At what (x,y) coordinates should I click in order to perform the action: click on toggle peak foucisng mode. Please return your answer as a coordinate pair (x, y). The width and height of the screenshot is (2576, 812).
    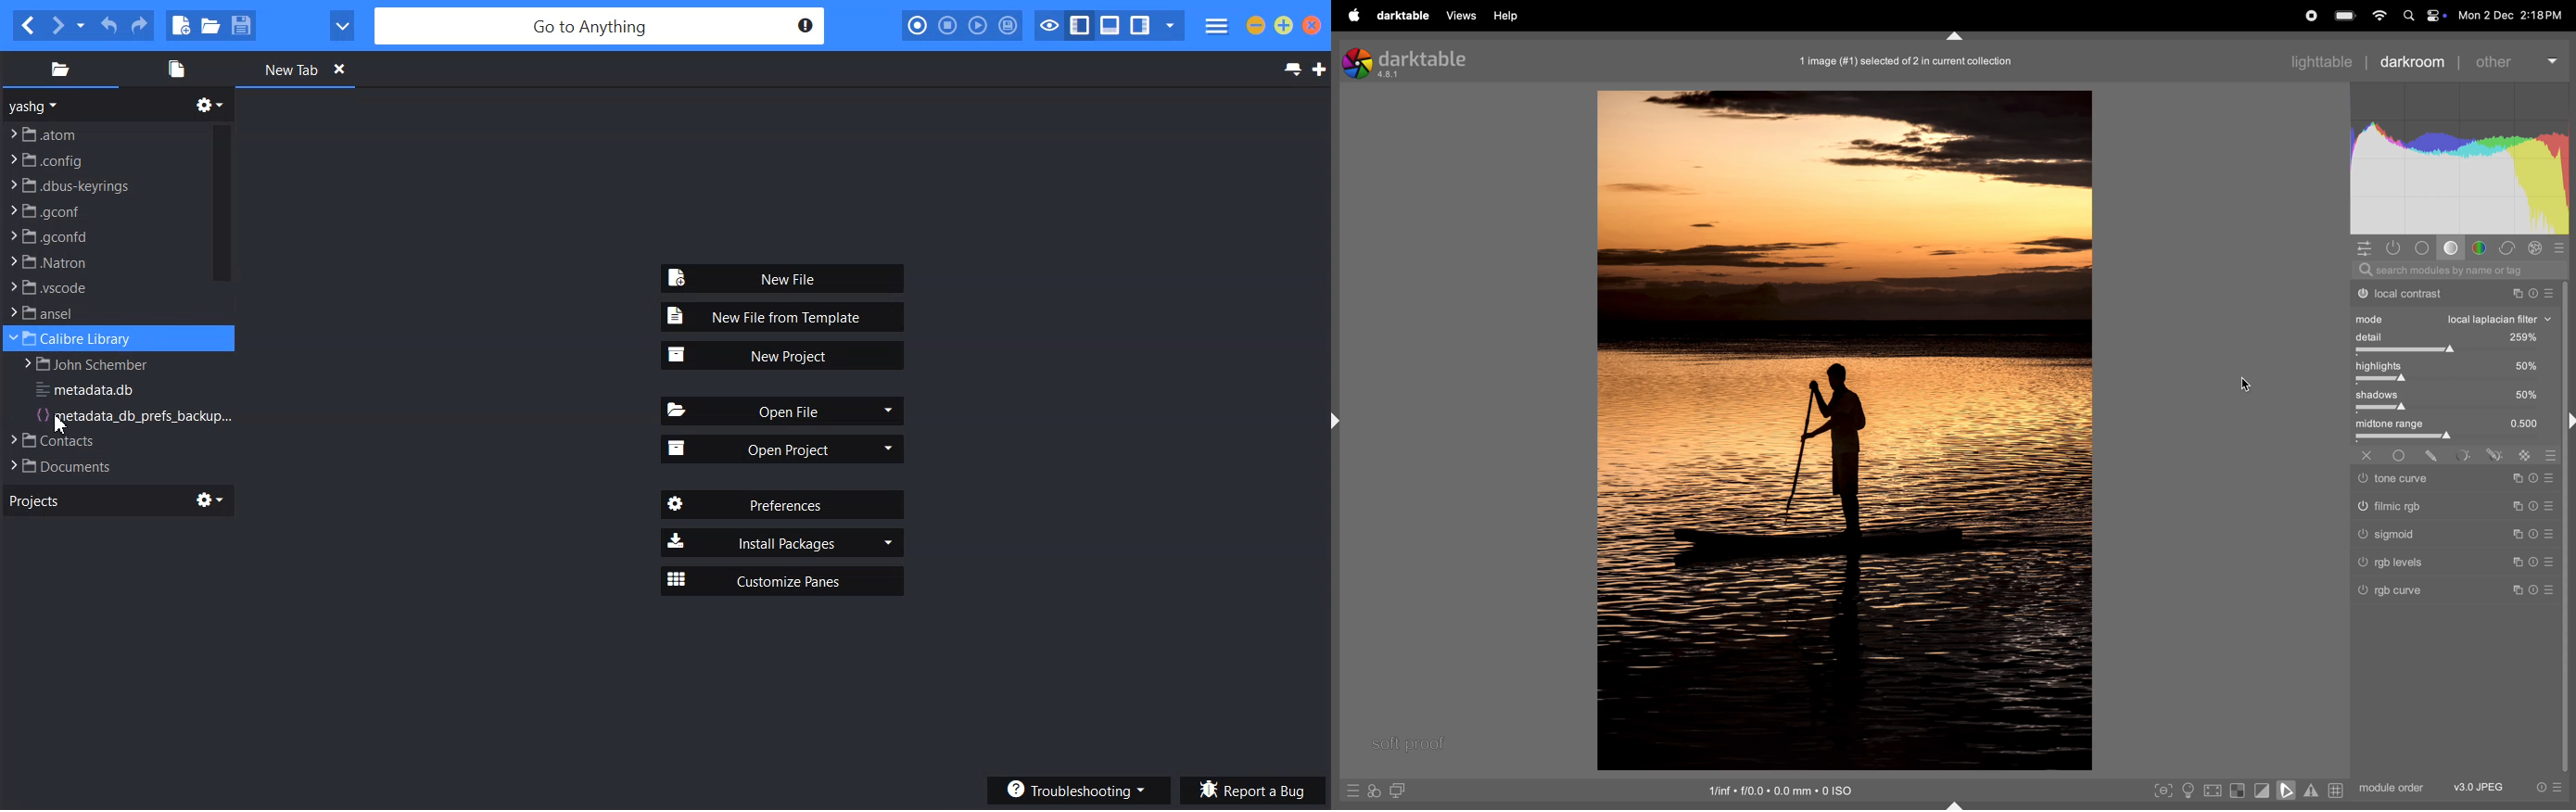
    Looking at the image, I should click on (2163, 790).